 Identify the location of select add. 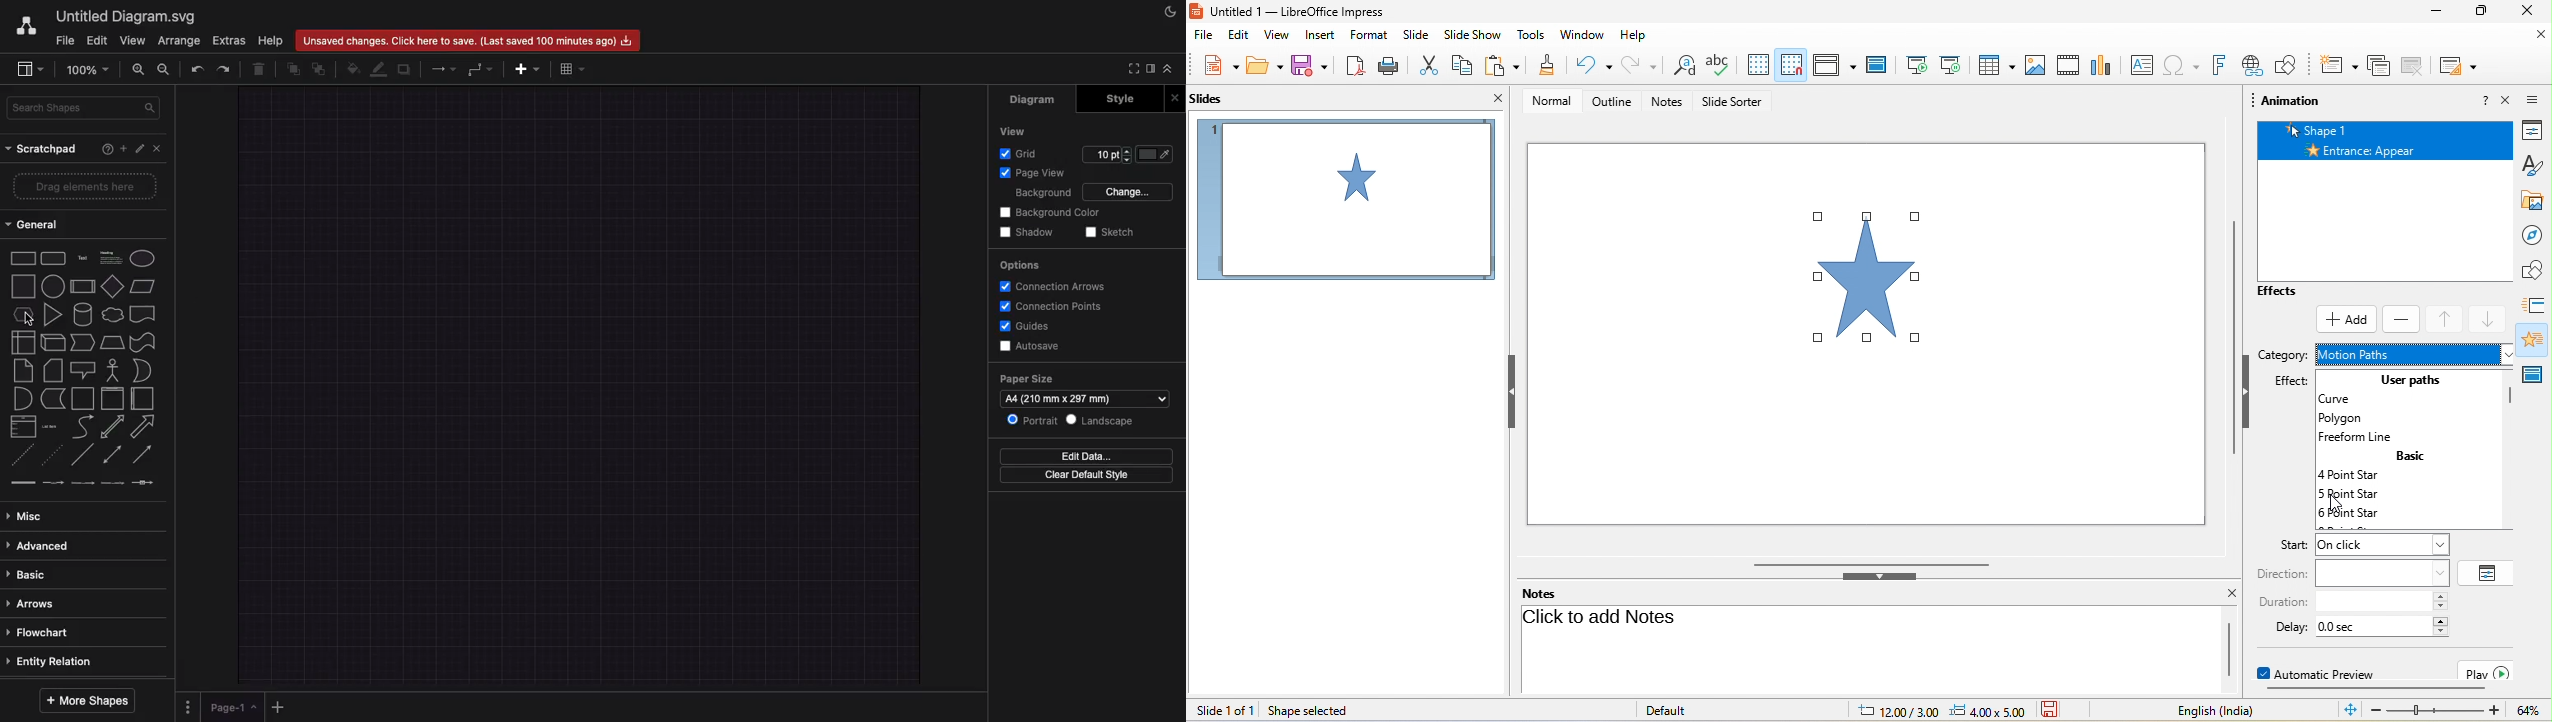
(2346, 320).